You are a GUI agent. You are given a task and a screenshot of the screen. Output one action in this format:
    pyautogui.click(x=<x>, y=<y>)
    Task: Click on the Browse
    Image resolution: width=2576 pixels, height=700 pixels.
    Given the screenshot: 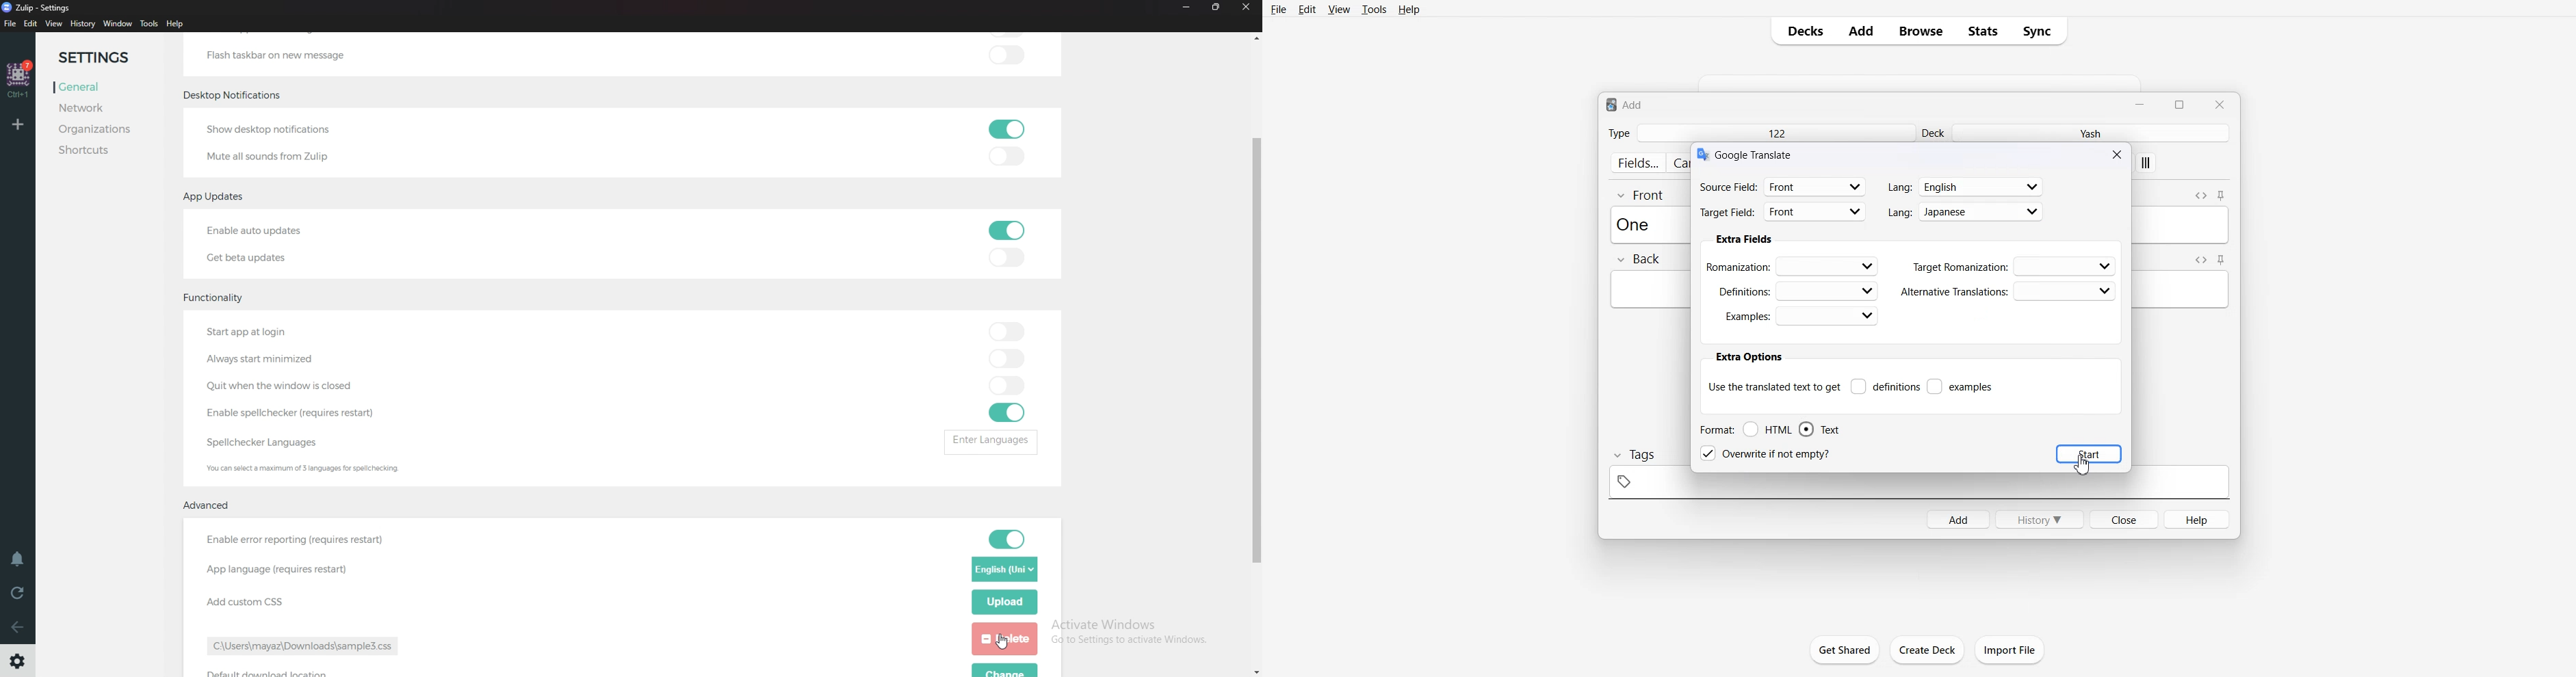 What is the action you would take?
    pyautogui.click(x=1921, y=31)
    